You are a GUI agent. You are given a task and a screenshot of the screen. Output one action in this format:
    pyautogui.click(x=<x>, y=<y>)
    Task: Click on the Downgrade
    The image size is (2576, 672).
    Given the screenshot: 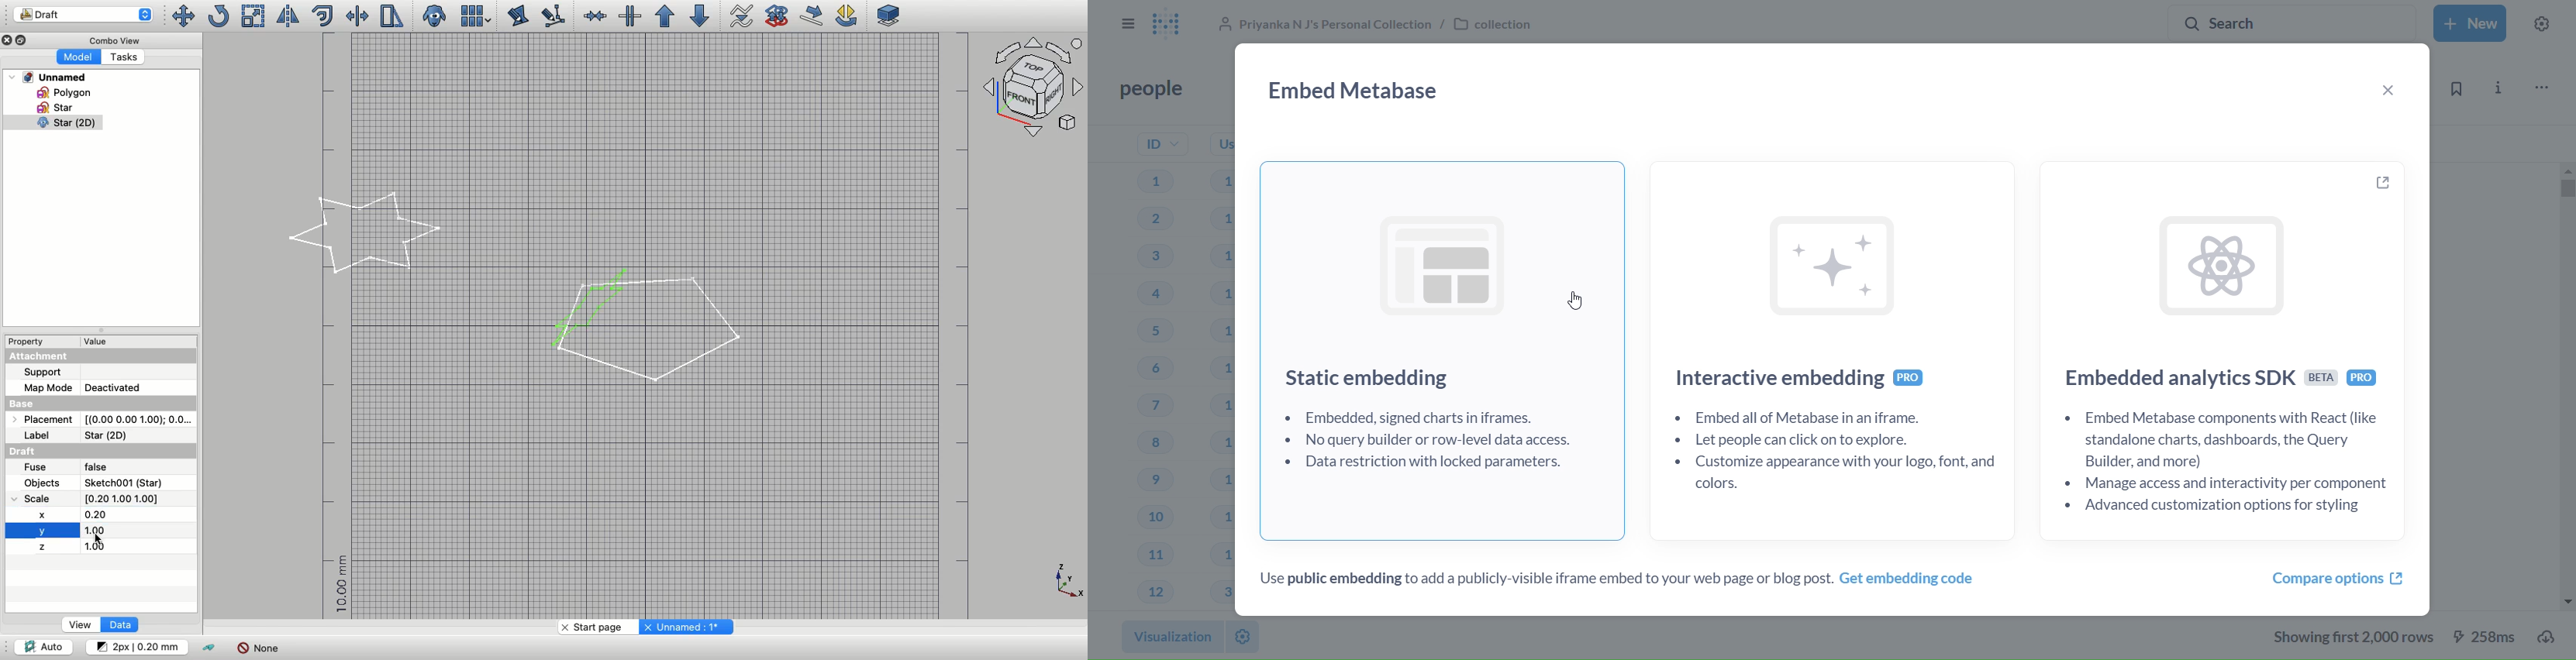 What is the action you would take?
    pyautogui.click(x=698, y=16)
    